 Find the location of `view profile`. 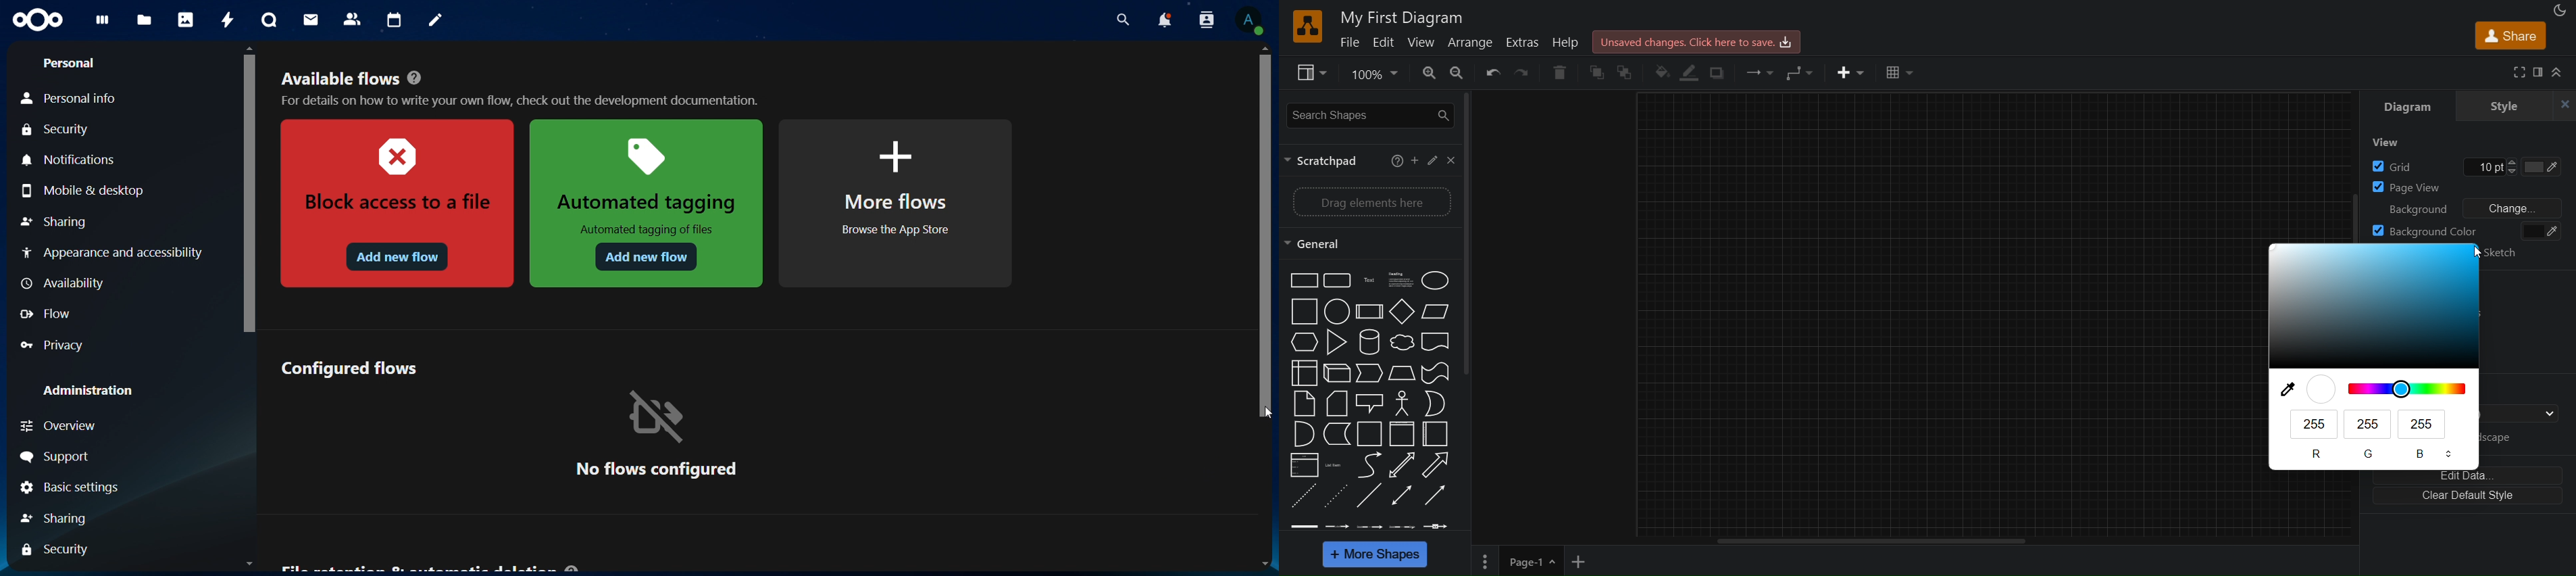

view profile is located at coordinates (1249, 20).